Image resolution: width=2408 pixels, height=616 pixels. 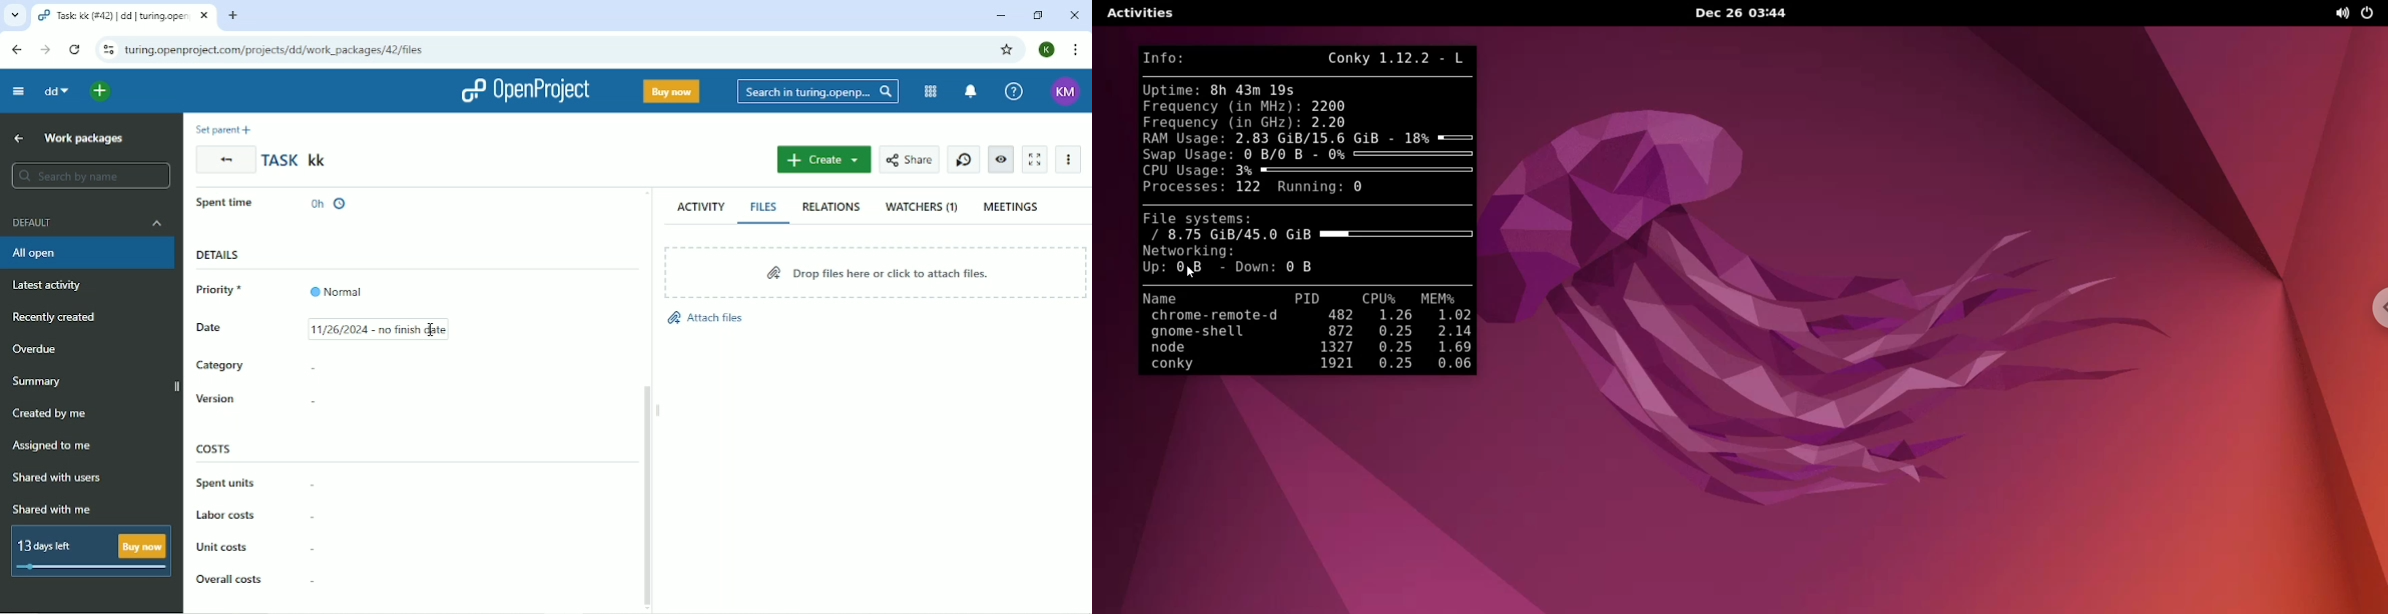 I want to click on Activities , so click(x=1145, y=11).